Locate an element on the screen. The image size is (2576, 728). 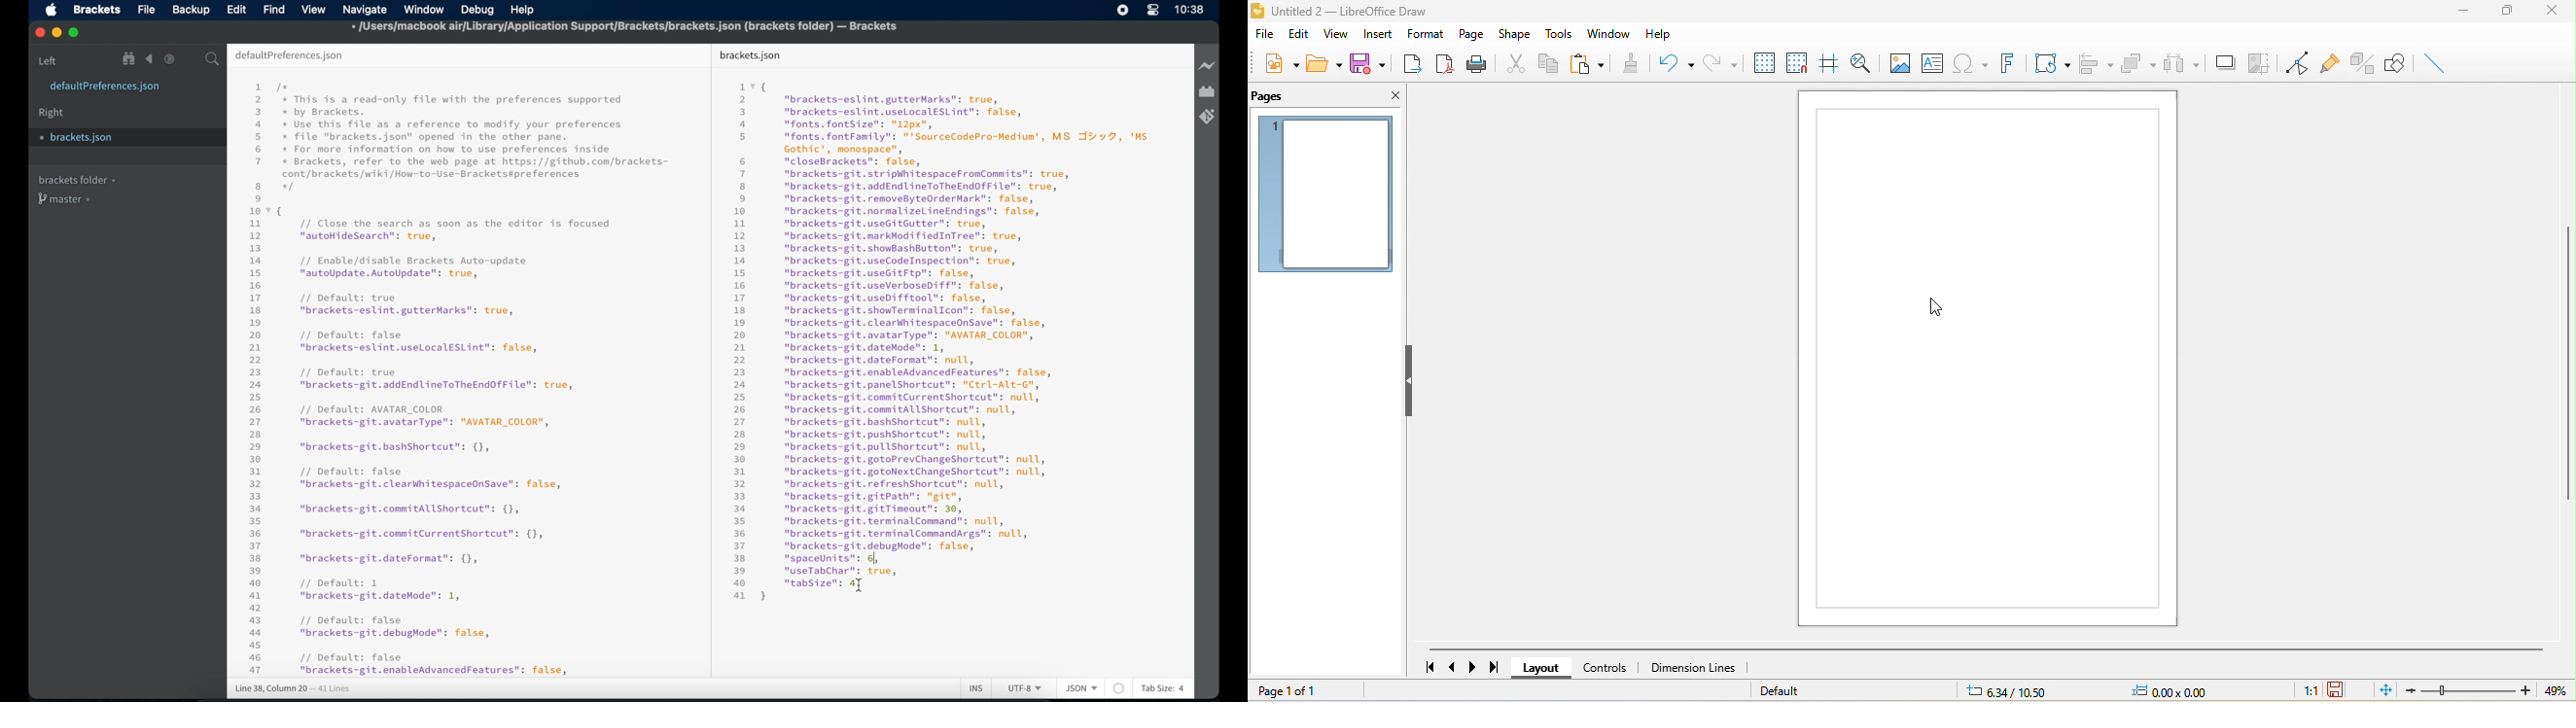
navigate is located at coordinates (365, 10).